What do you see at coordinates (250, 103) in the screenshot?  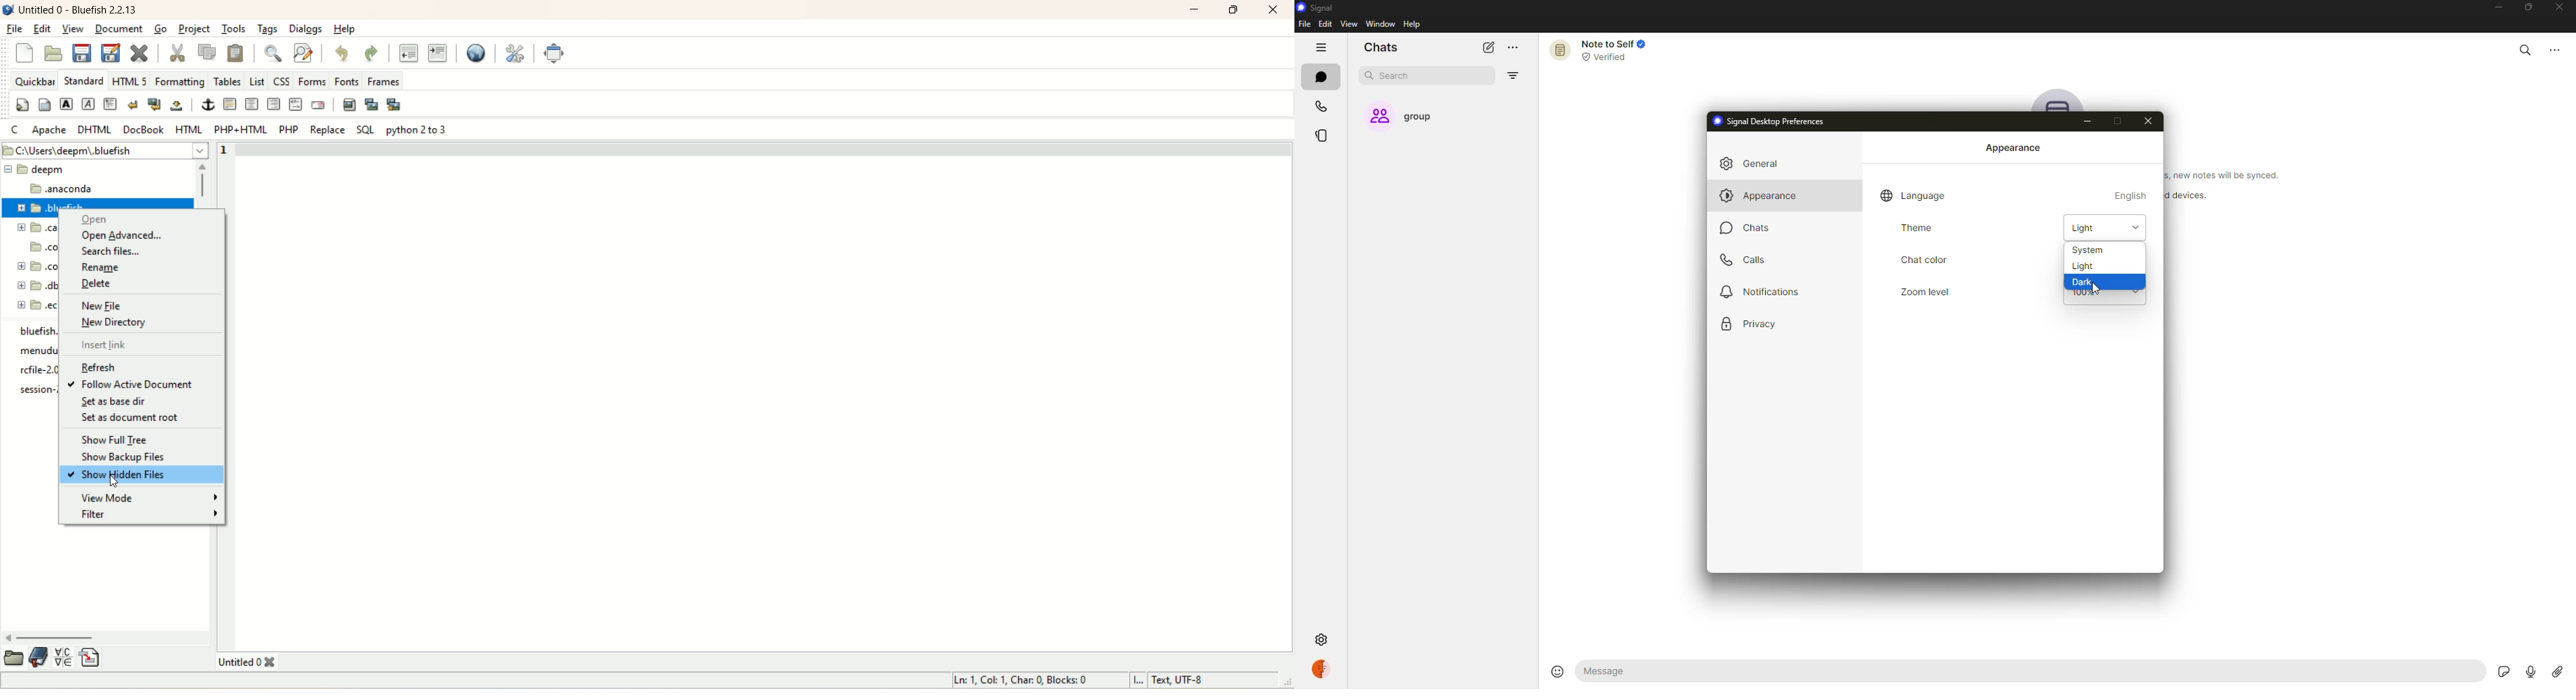 I see `center` at bounding box center [250, 103].